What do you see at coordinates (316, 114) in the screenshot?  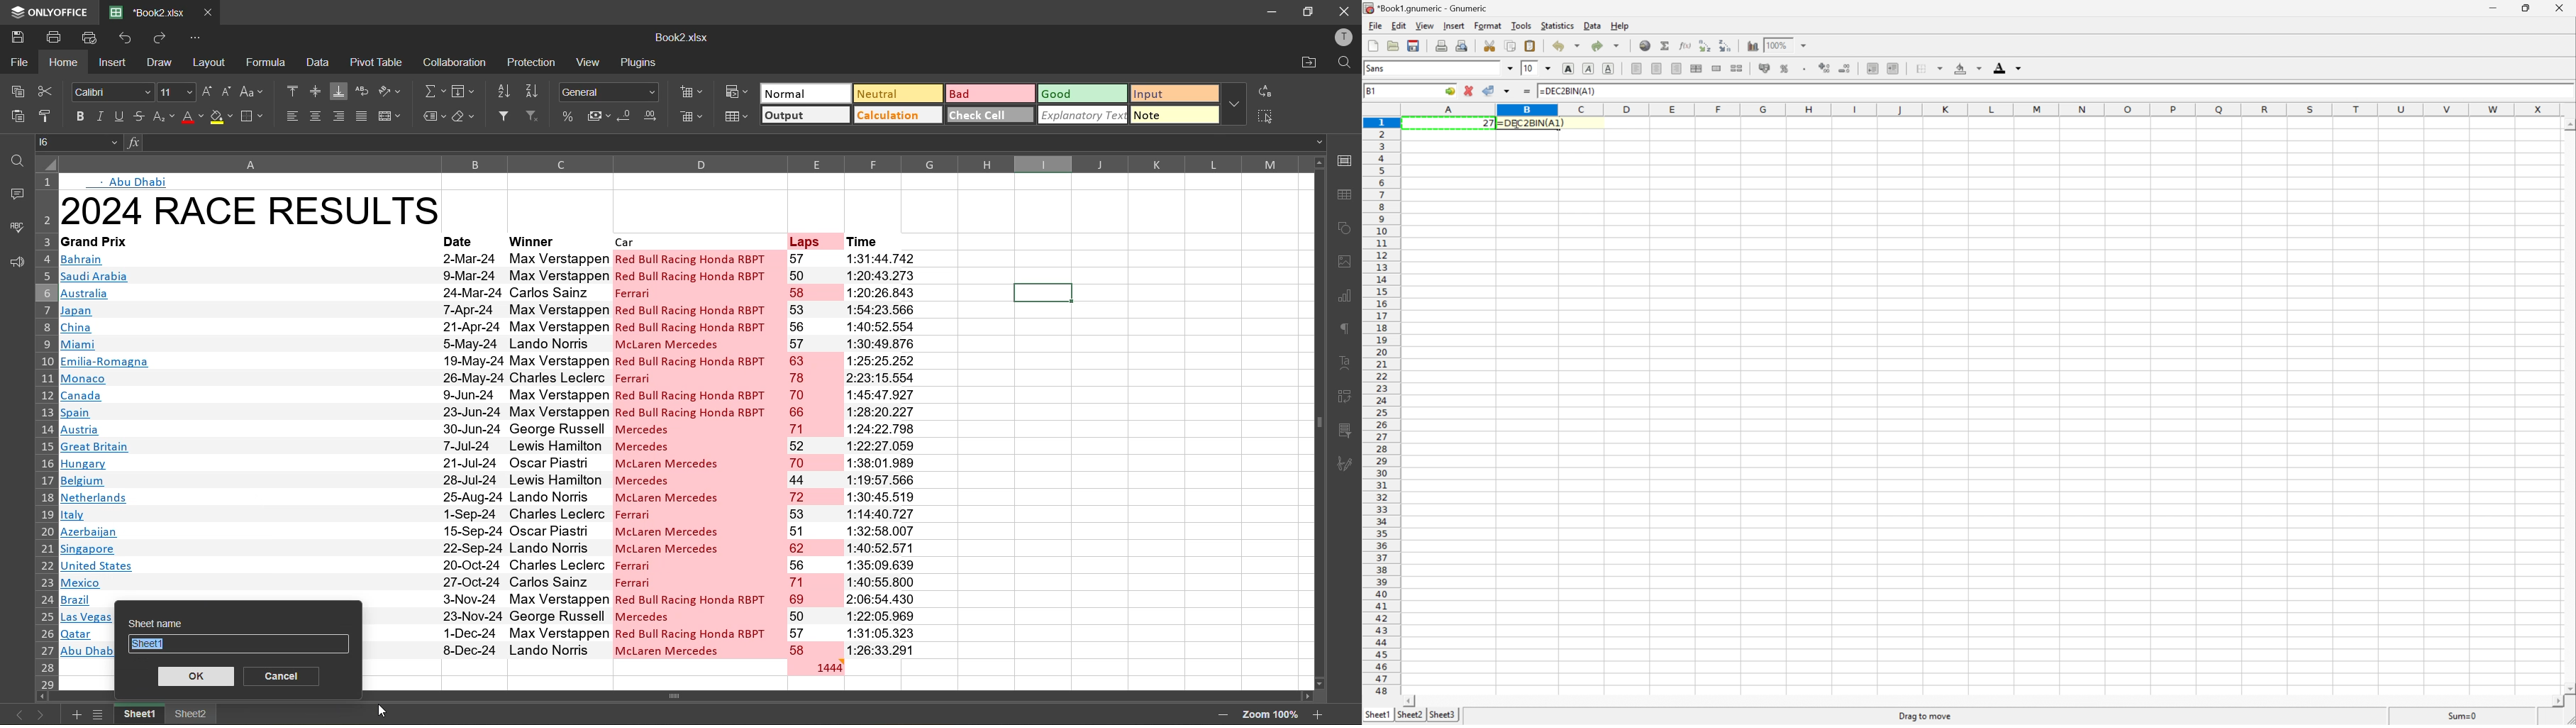 I see `align center` at bounding box center [316, 114].